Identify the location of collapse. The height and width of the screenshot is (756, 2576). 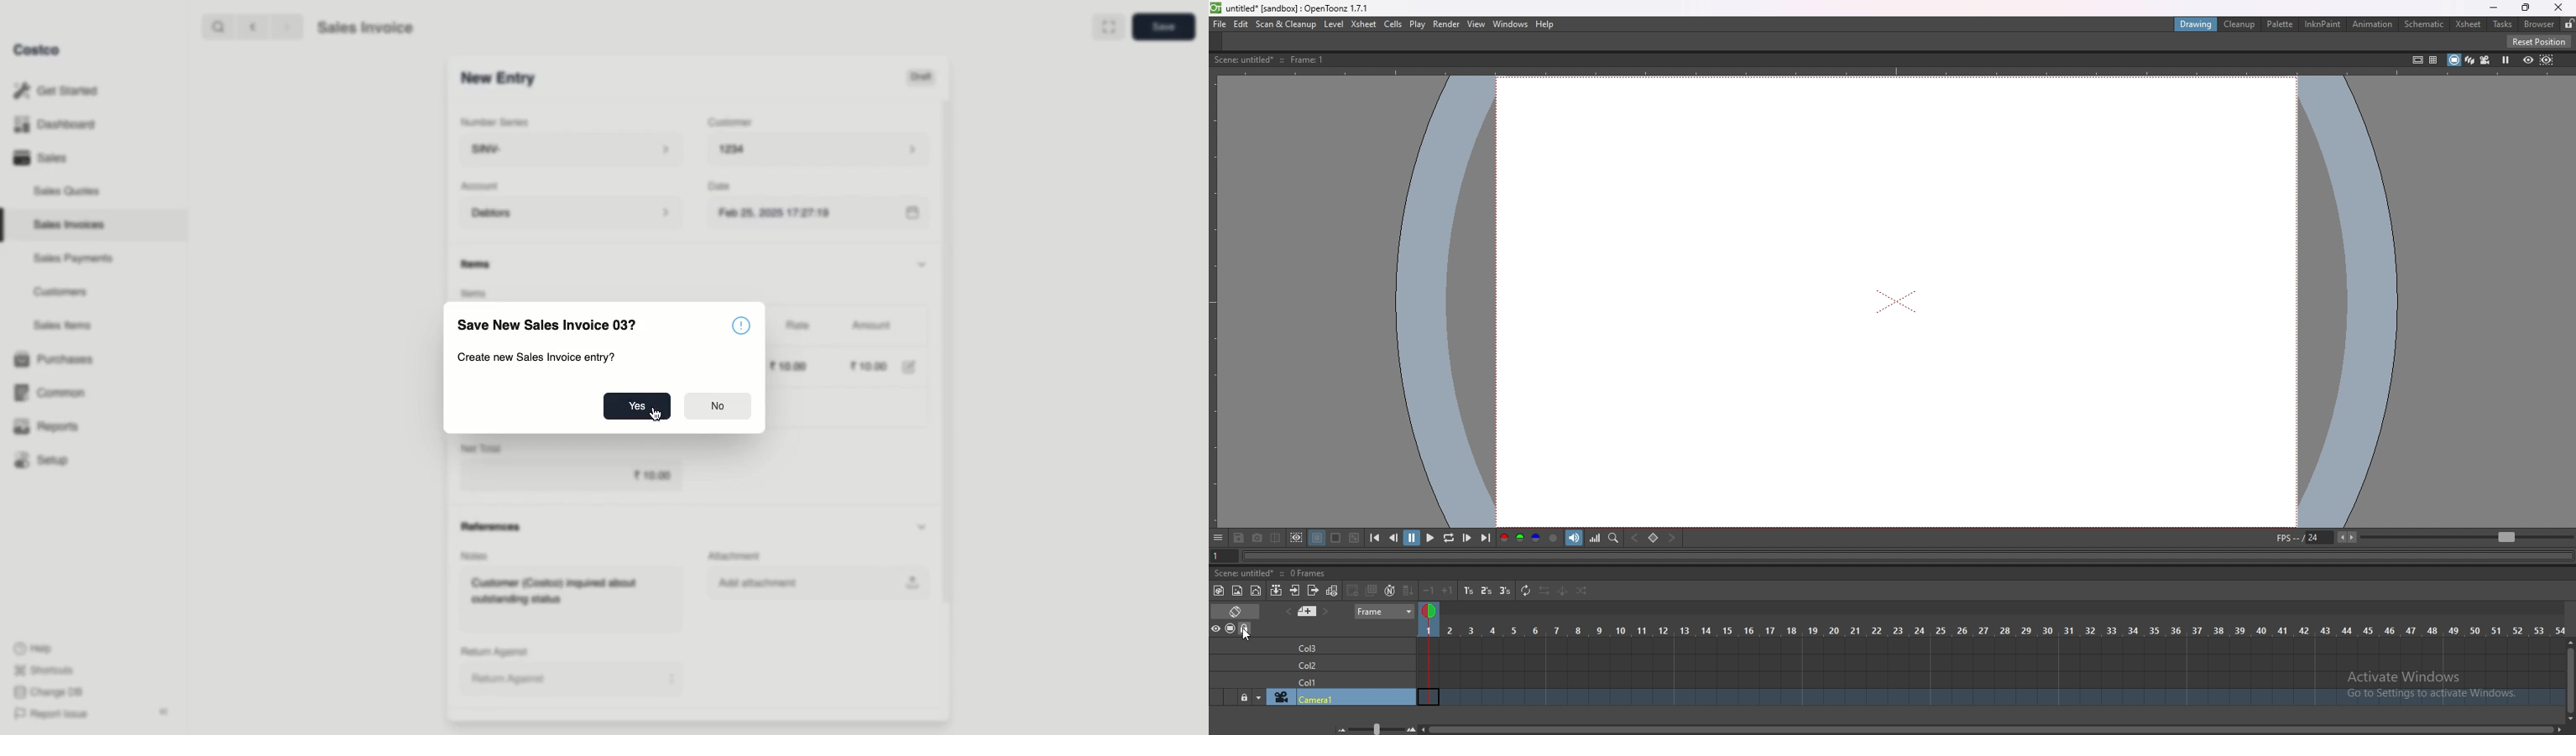
(1276, 590).